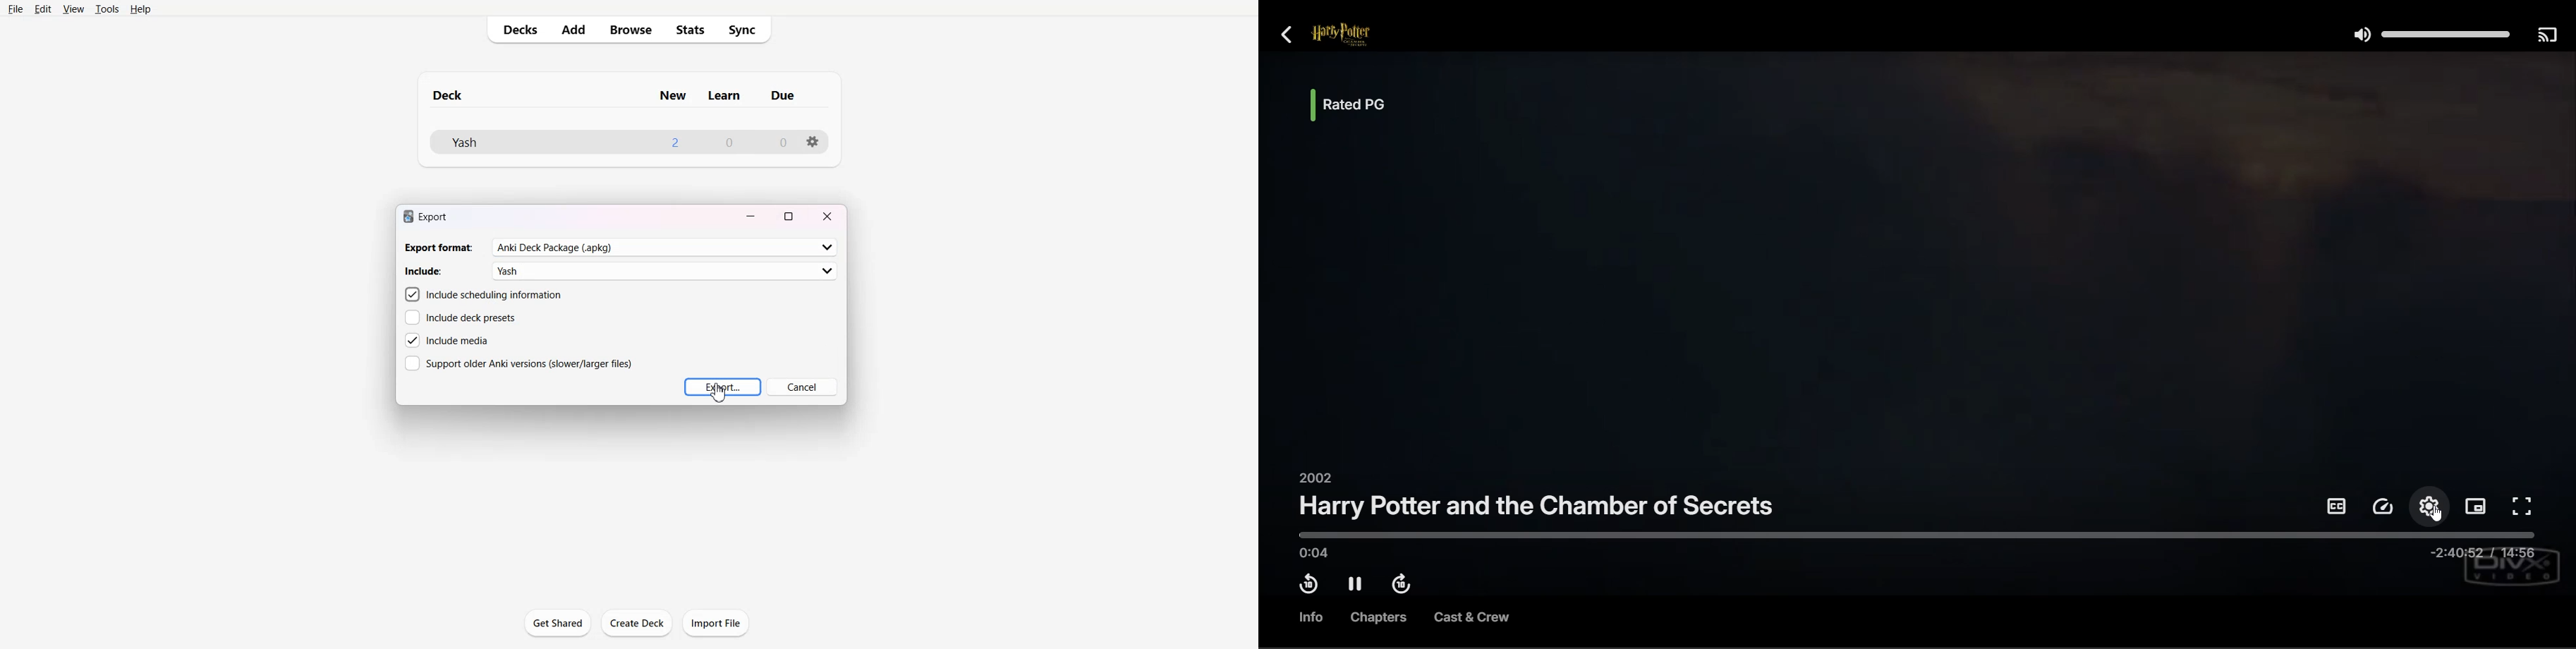 The height and width of the screenshot is (672, 2576). Describe the element at coordinates (143, 10) in the screenshot. I see `Help` at that location.